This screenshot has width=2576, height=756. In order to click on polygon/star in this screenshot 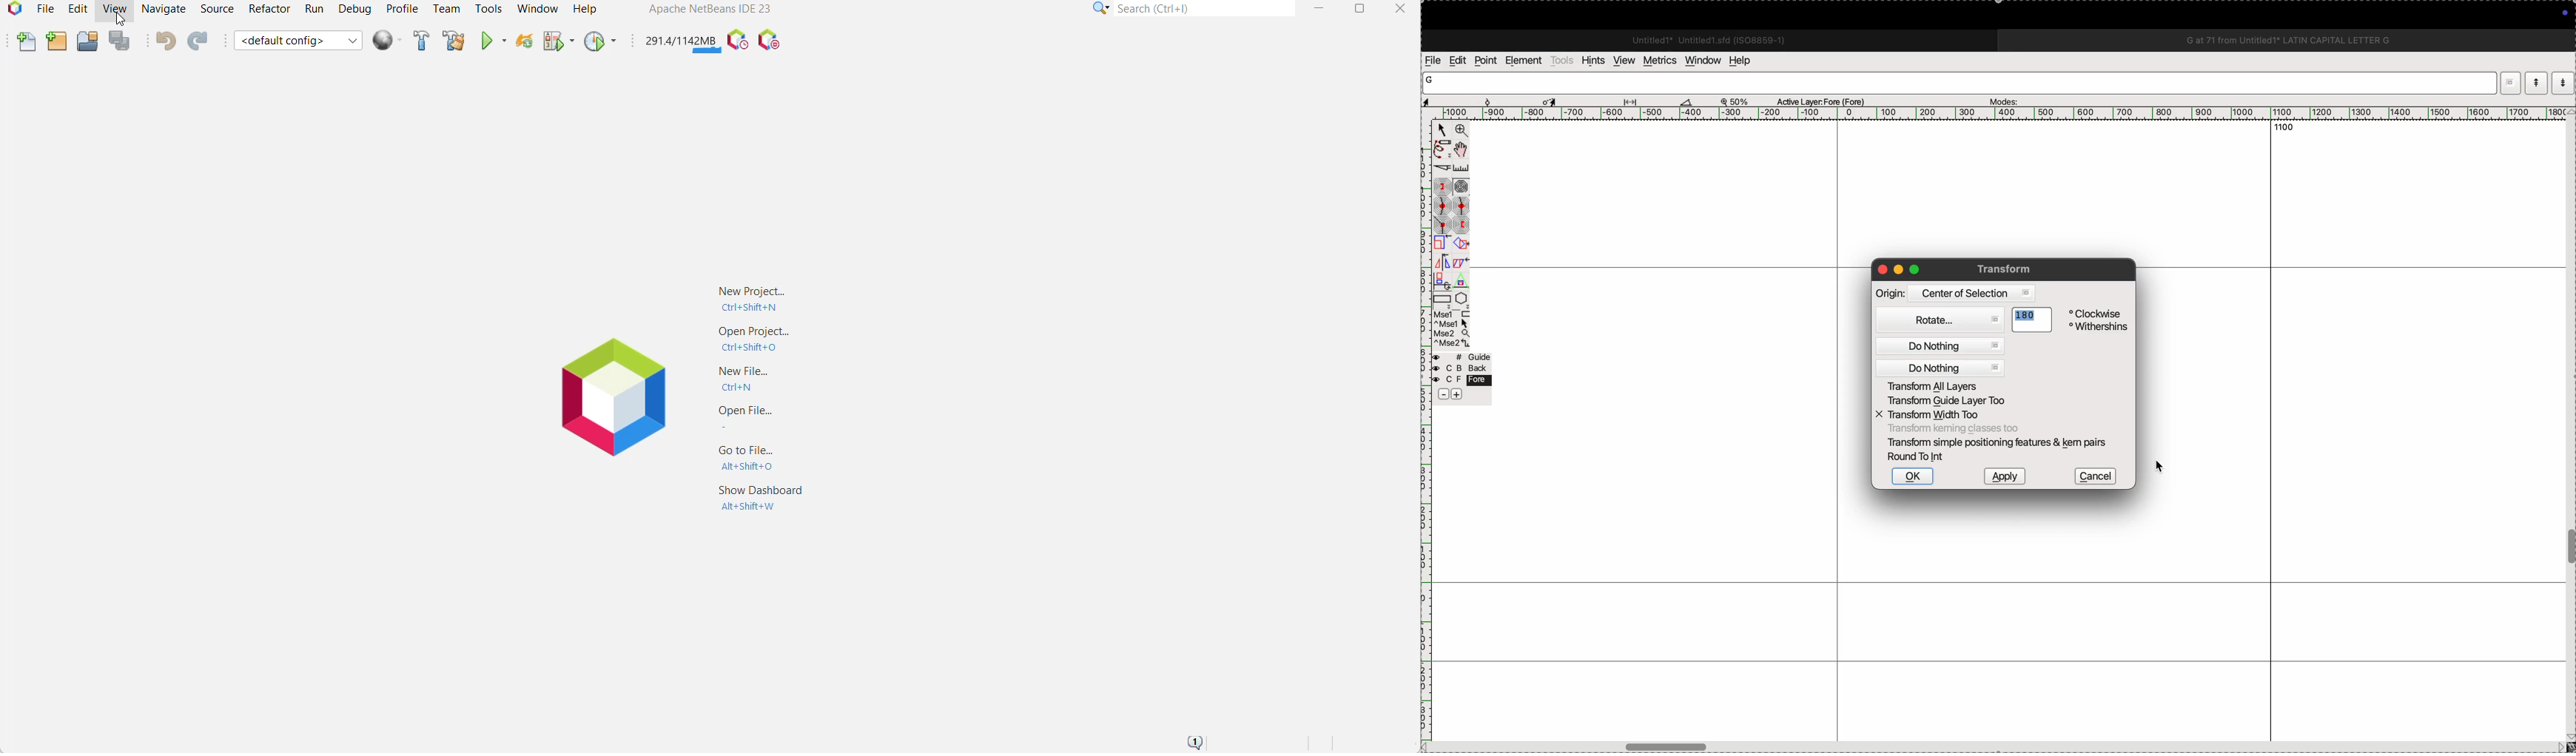, I will do `click(1462, 298)`.